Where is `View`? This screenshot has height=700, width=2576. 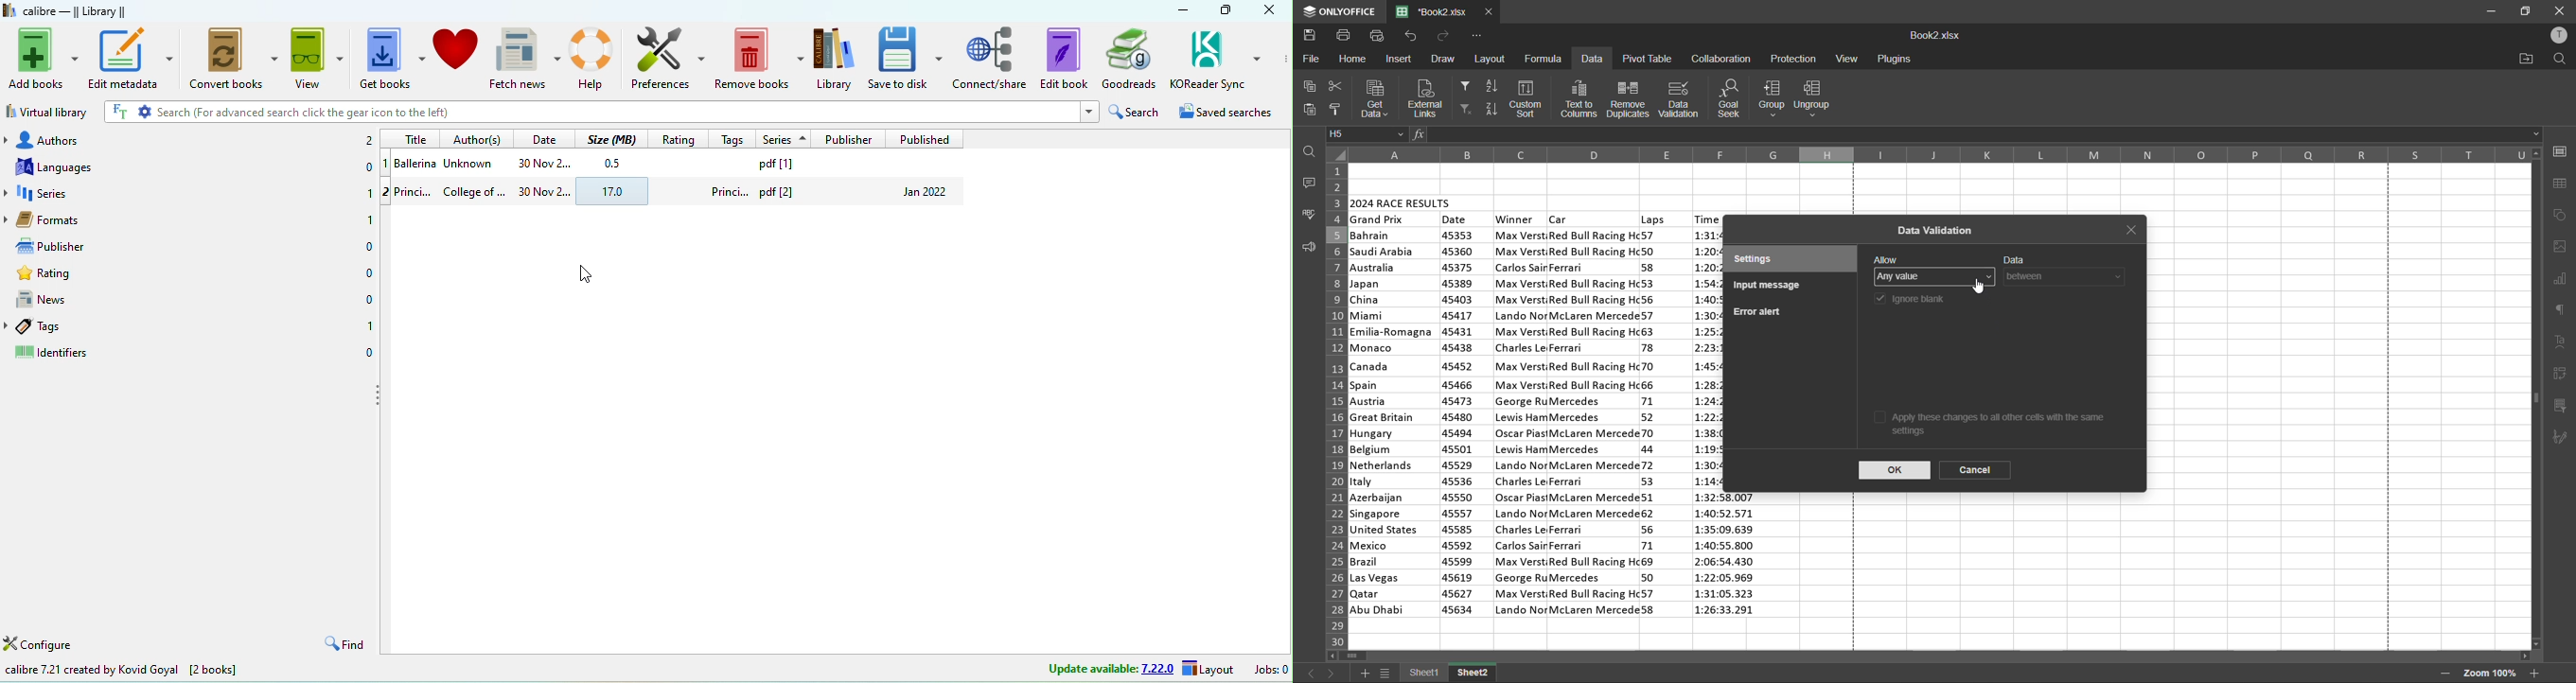
View is located at coordinates (320, 56).